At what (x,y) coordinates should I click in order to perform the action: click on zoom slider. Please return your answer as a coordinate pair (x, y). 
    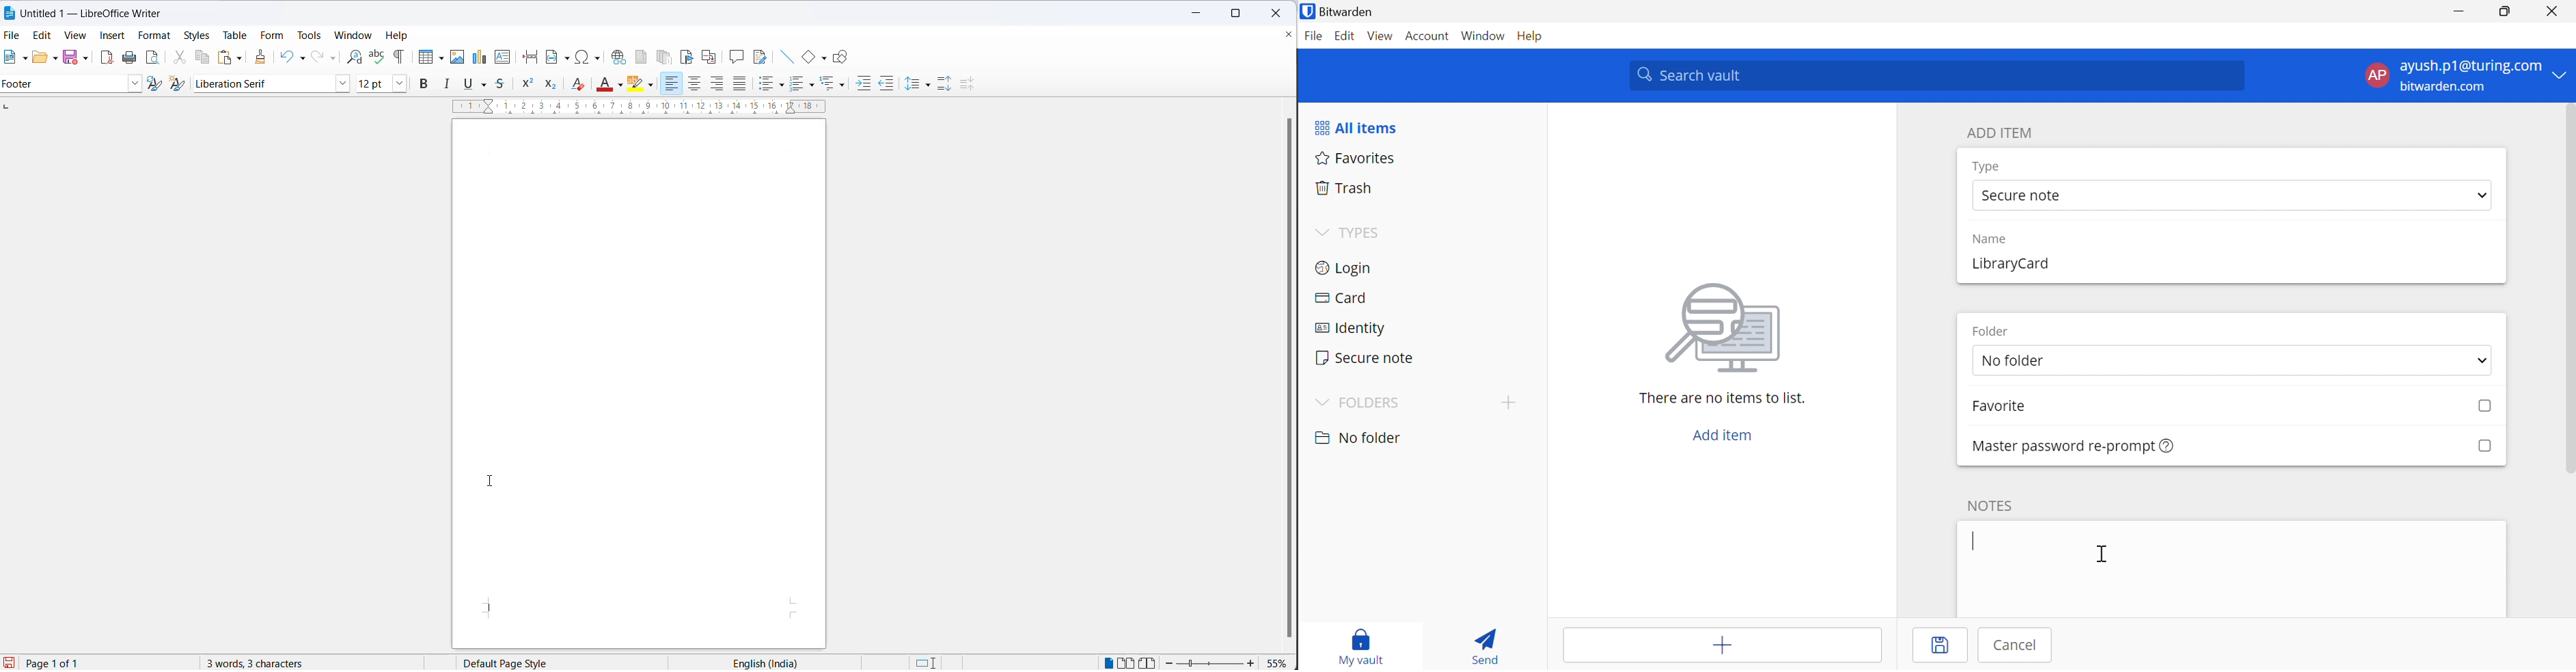
    Looking at the image, I should click on (1210, 664).